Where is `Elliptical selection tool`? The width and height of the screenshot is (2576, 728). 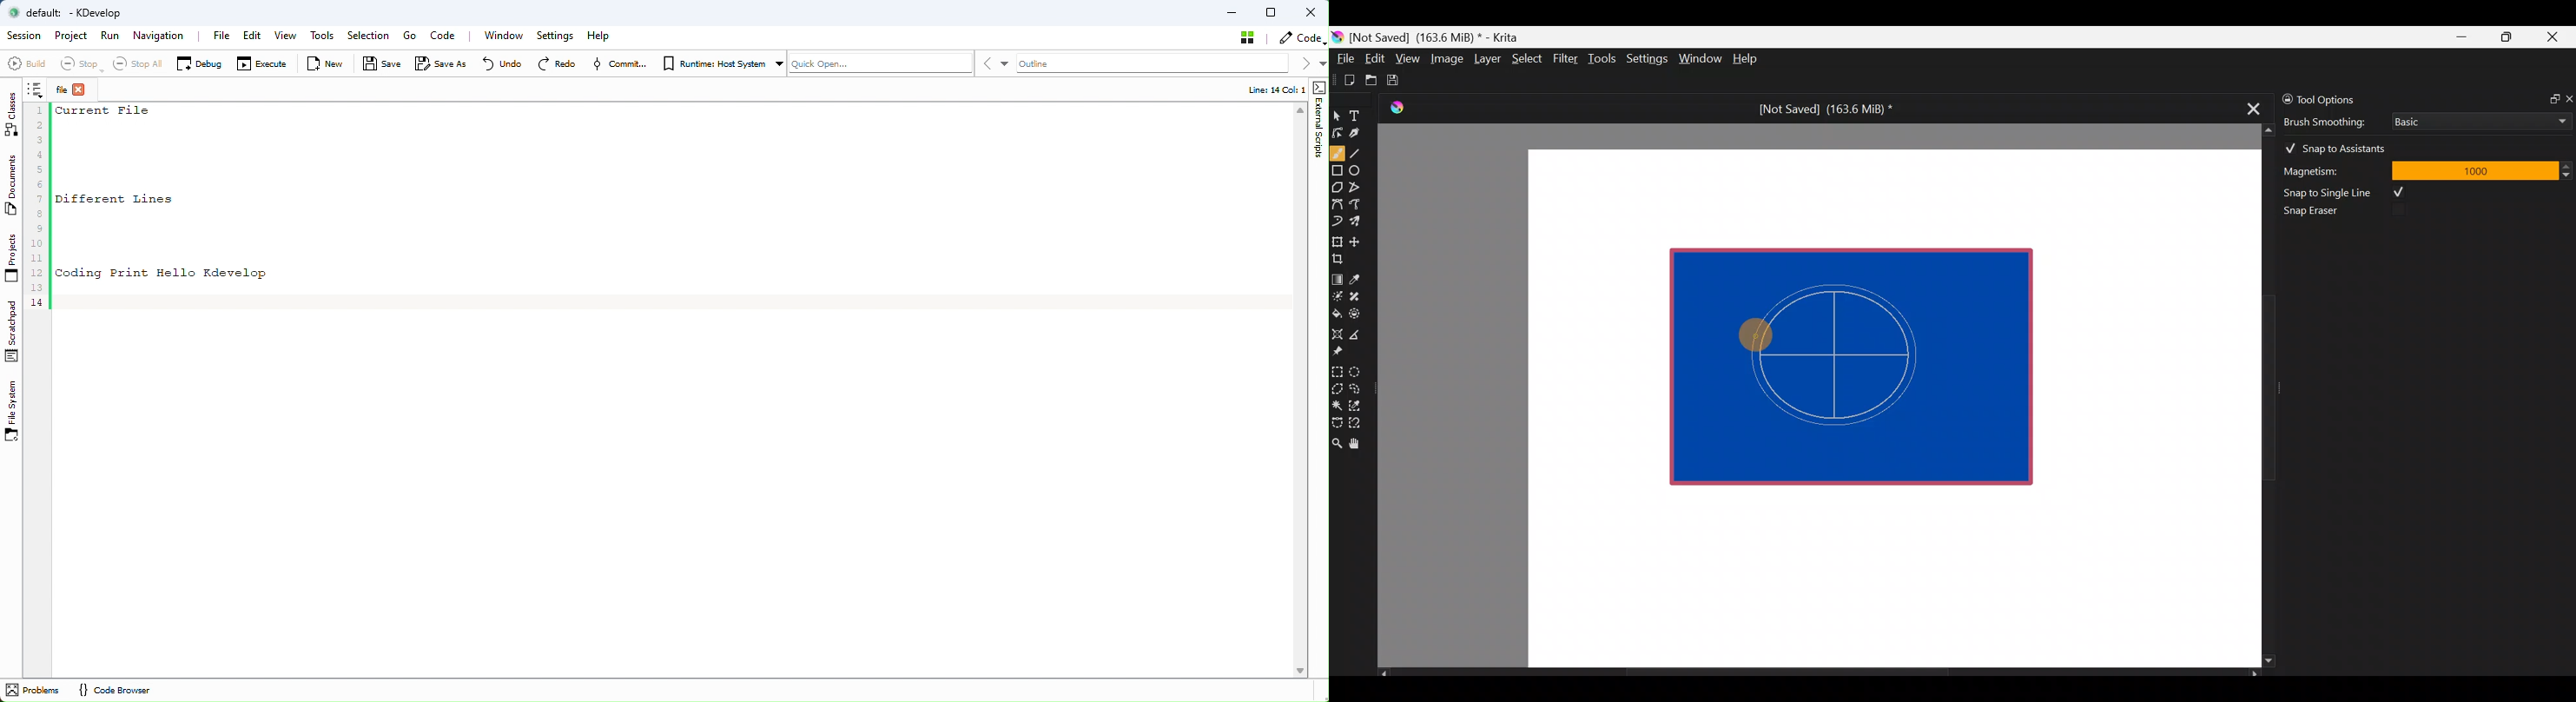
Elliptical selection tool is located at coordinates (1359, 370).